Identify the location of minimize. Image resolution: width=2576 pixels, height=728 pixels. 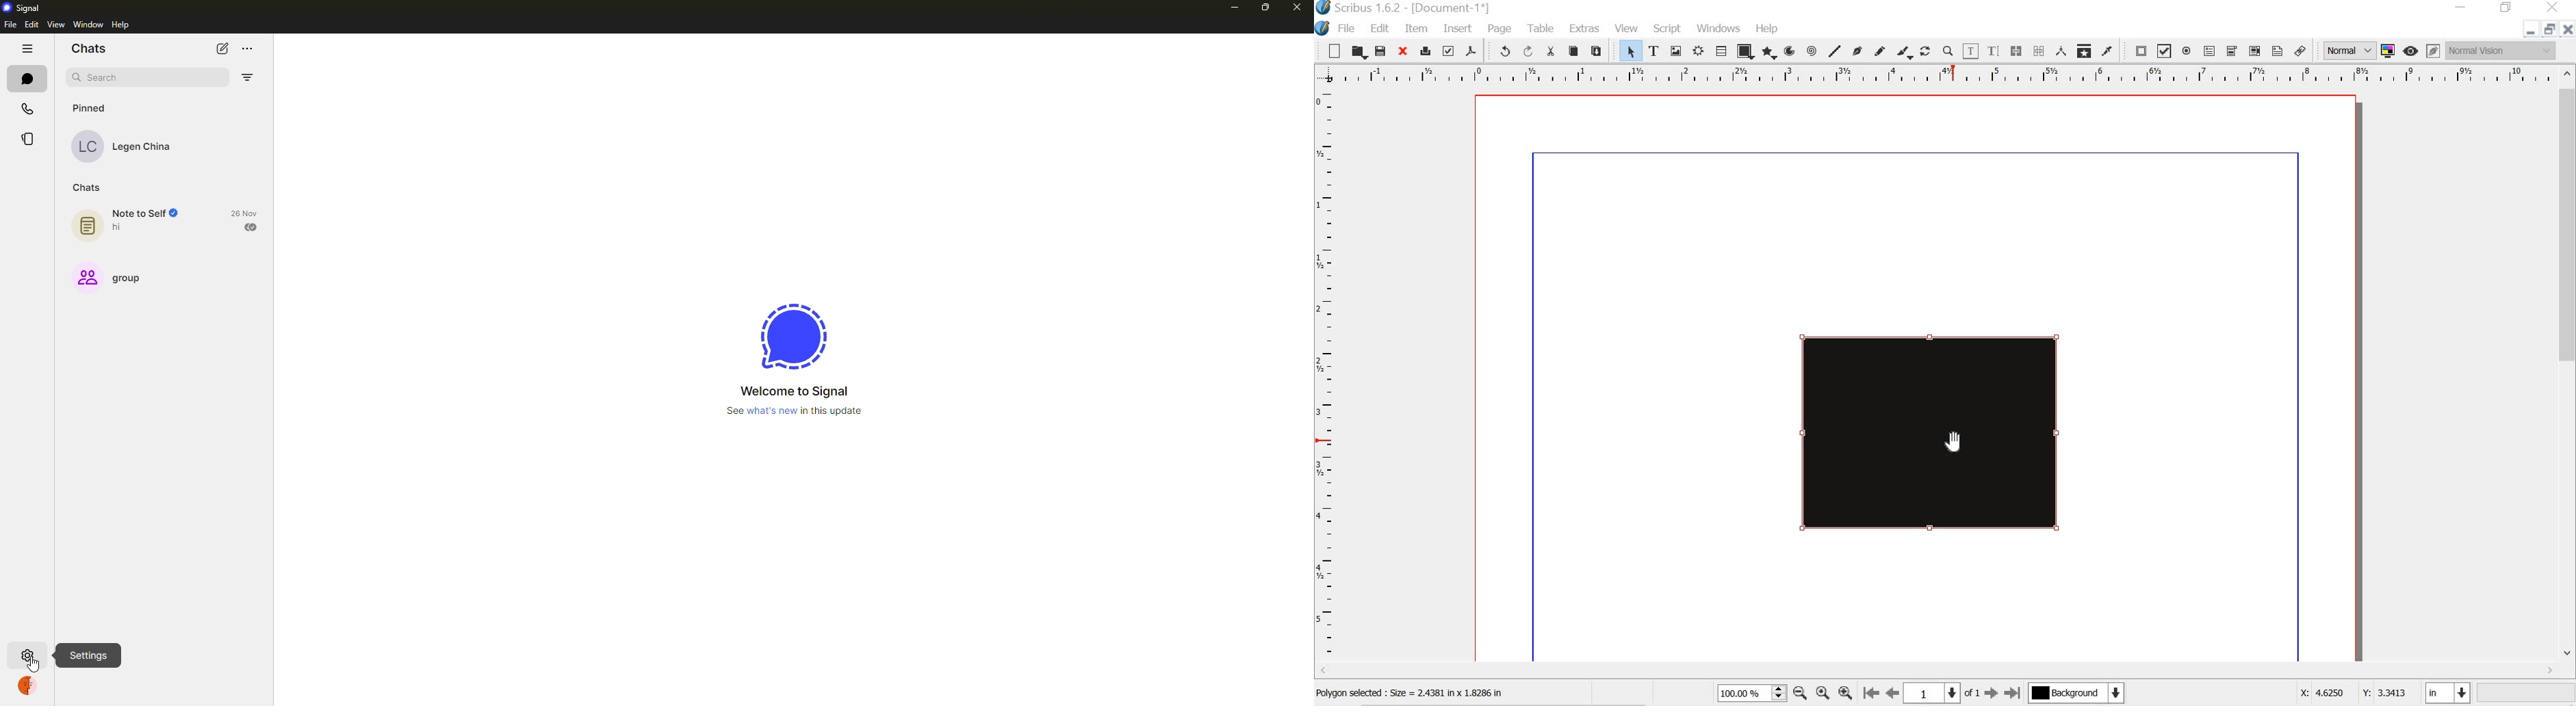
(1233, 8).